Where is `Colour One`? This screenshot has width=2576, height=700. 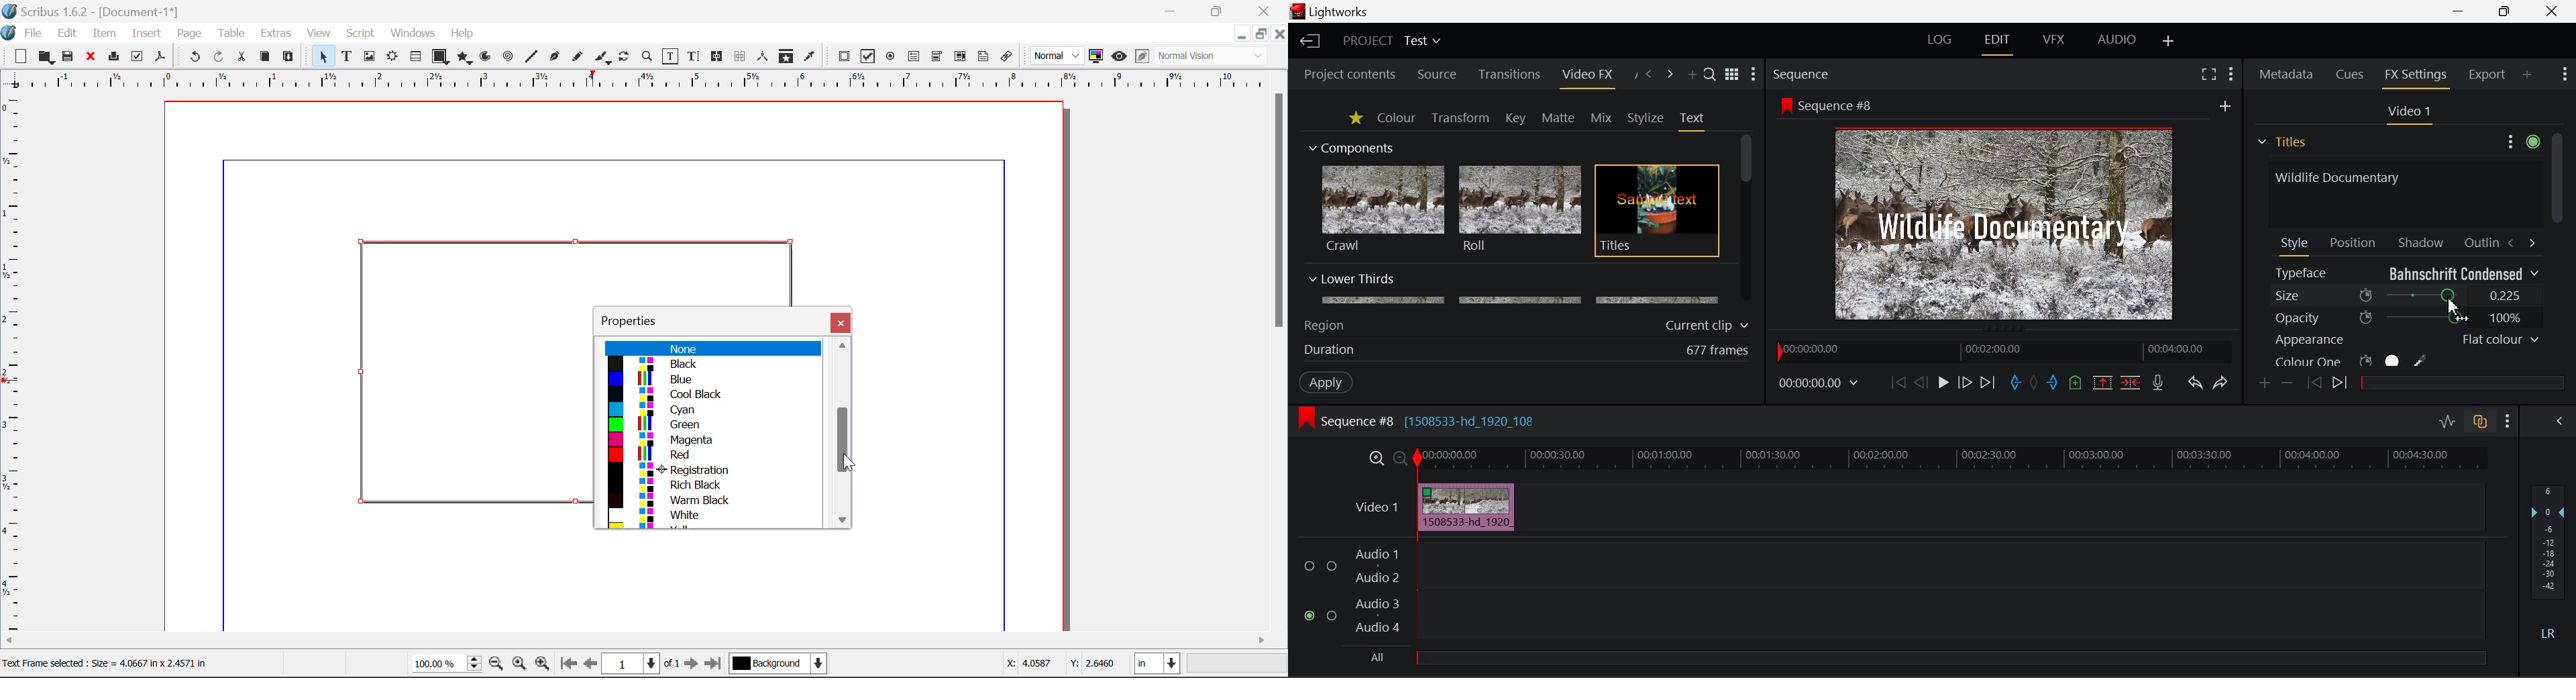 Colour One is located at coordinates (2373, 360).